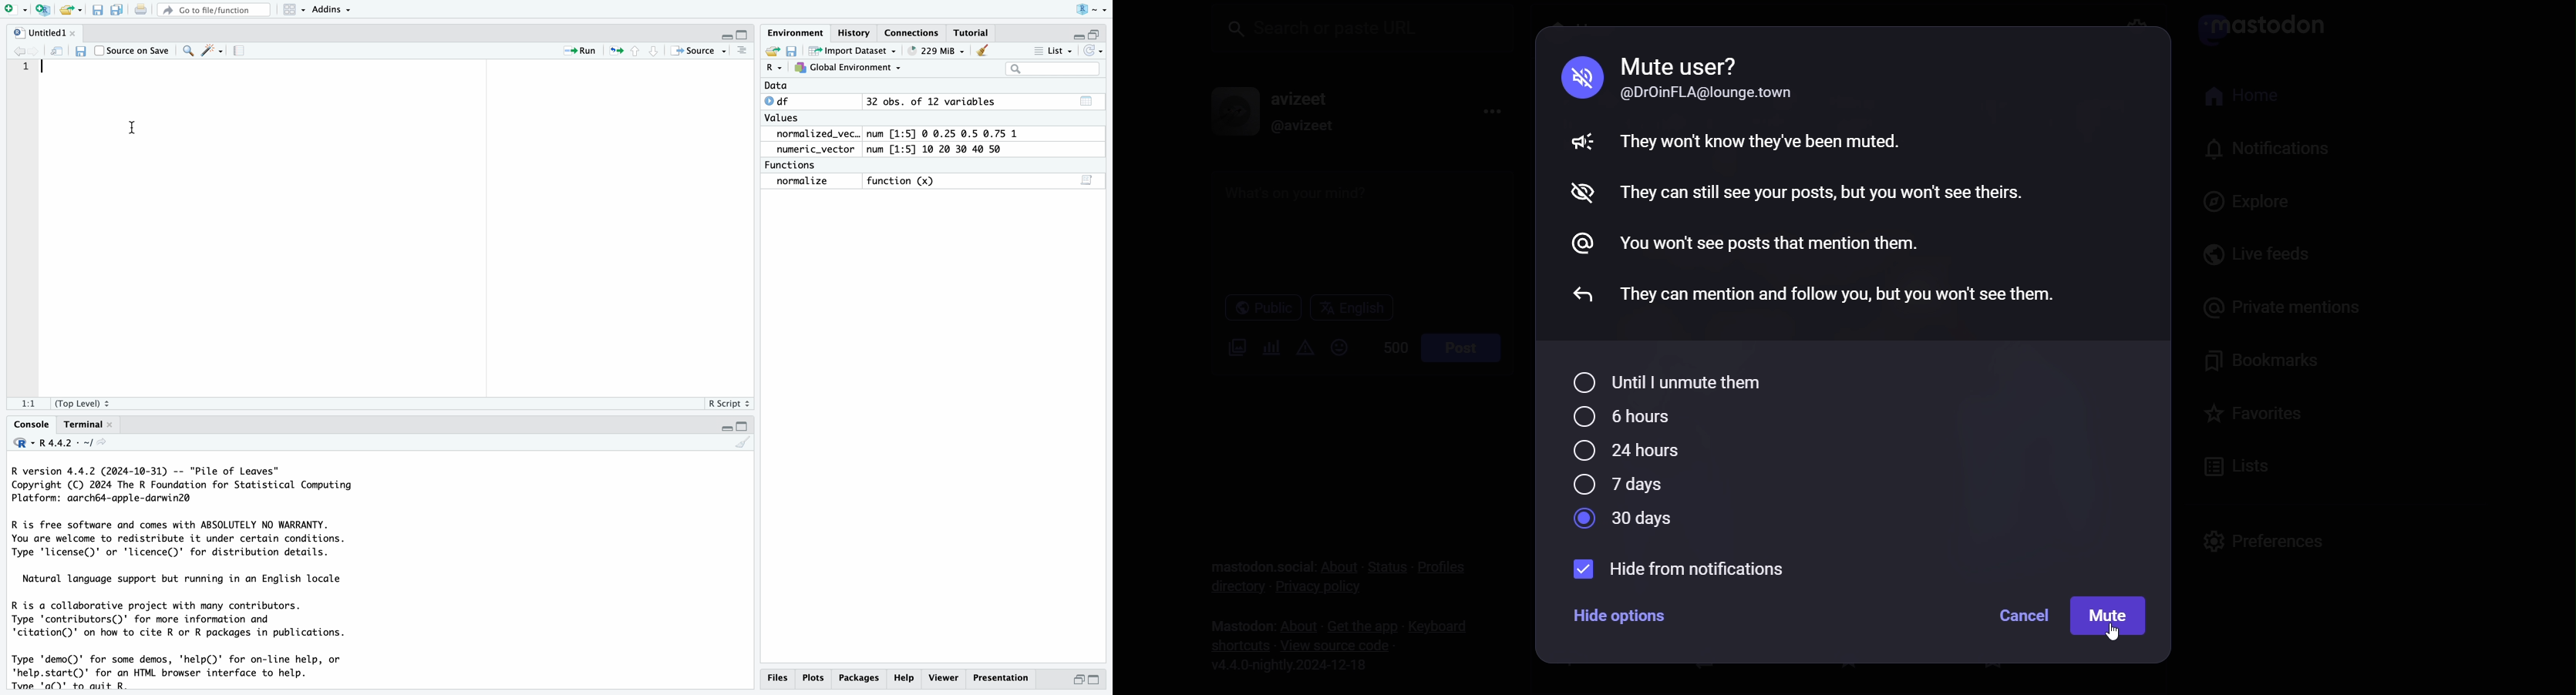 The image size is (2576, 700). What do you see at coordinates (1052, 52) in the screenshot?
I see `List` at bounding box center [1052, 52].